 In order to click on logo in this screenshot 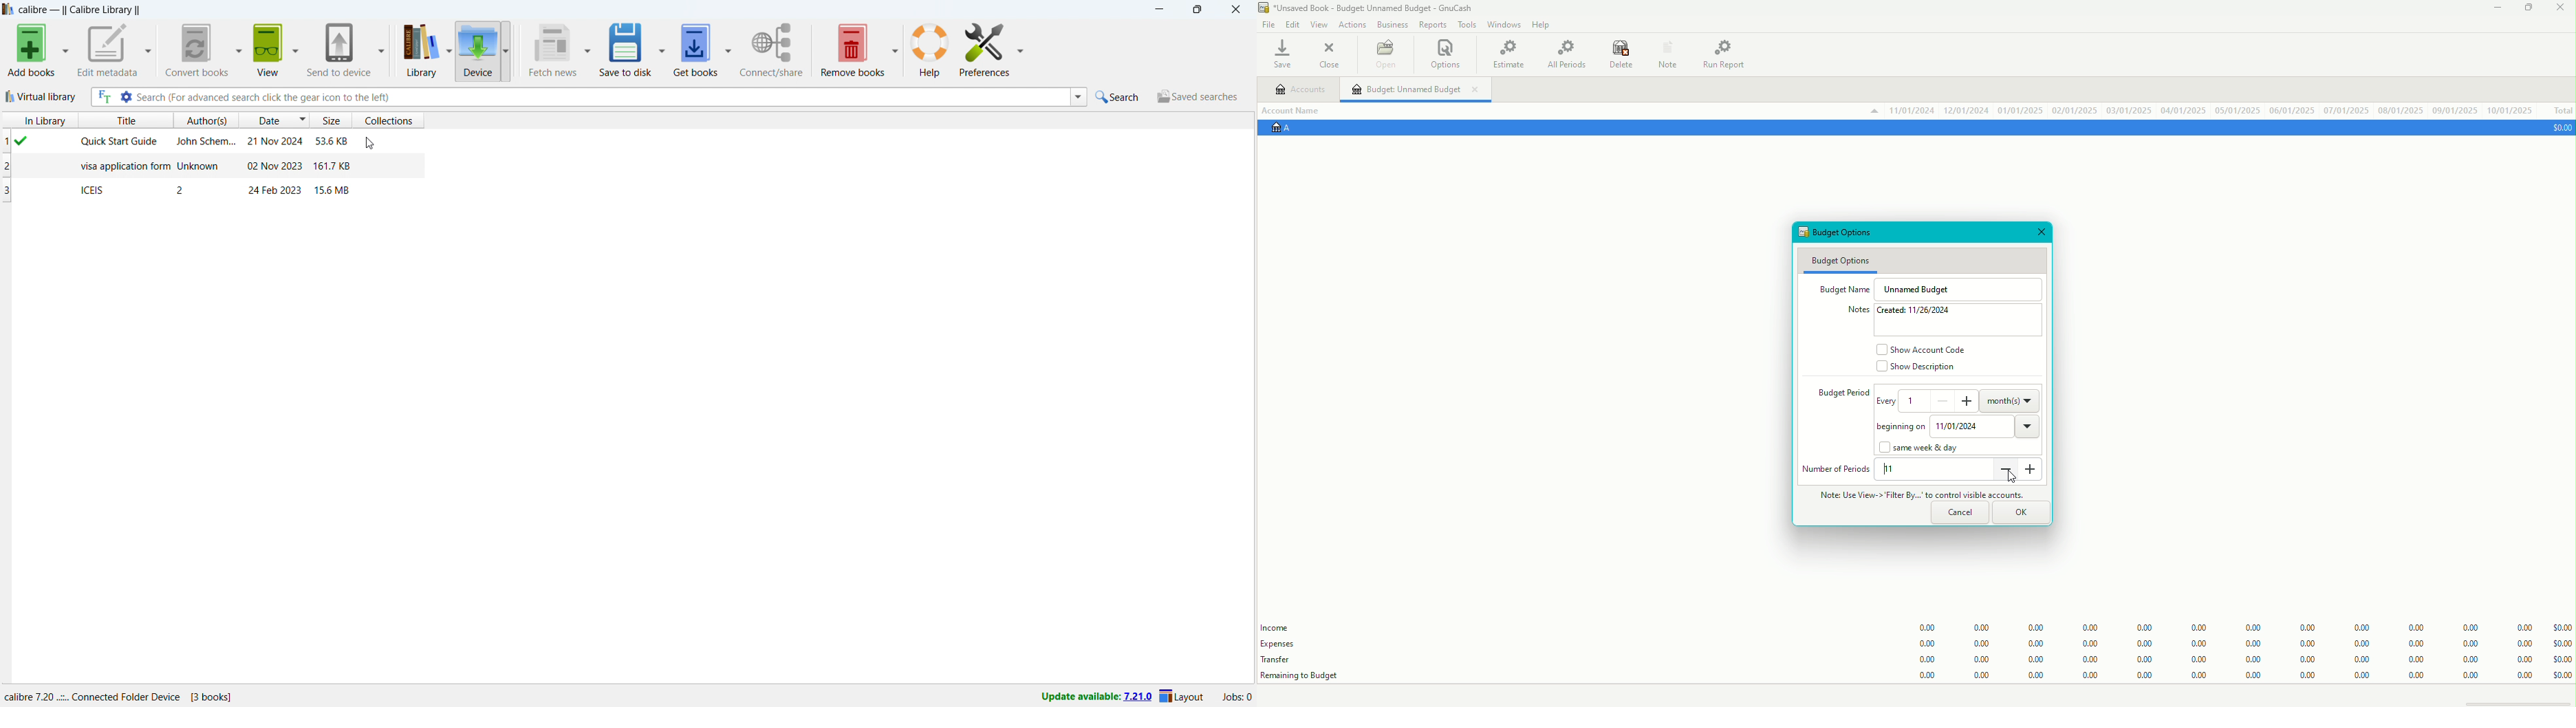, I will do `click(9, 9)`.